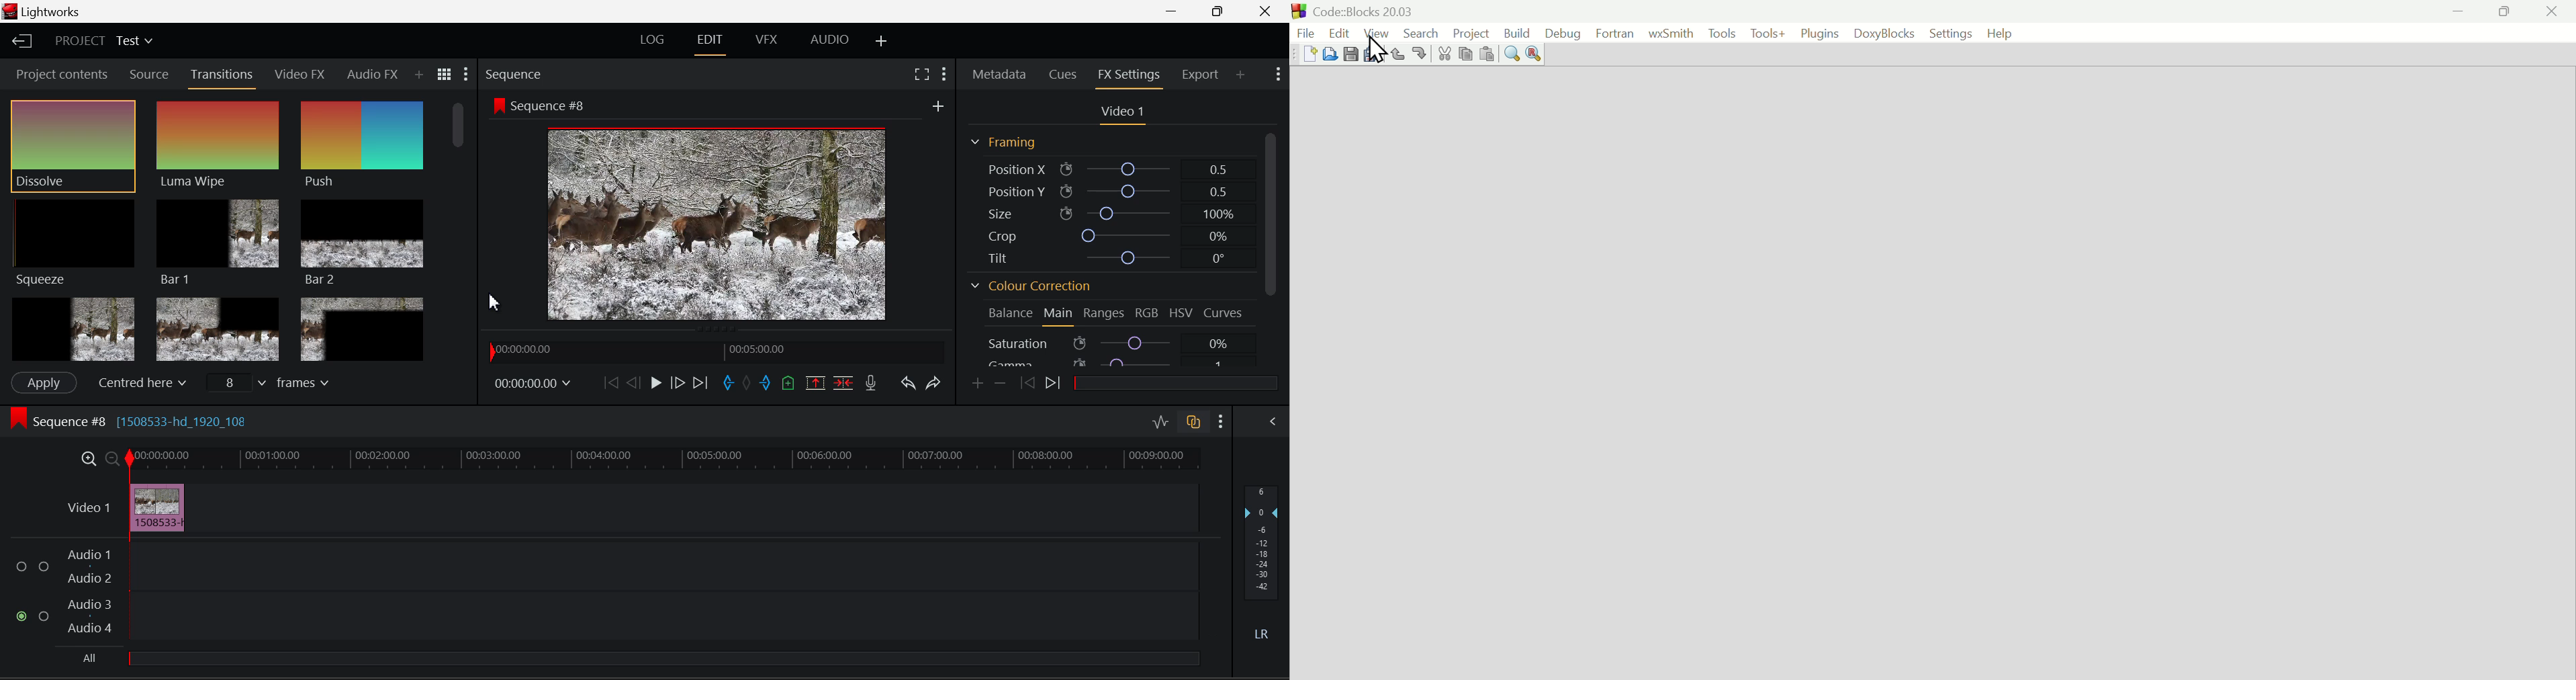  I want to click on Minimize, so click(1220, 11).